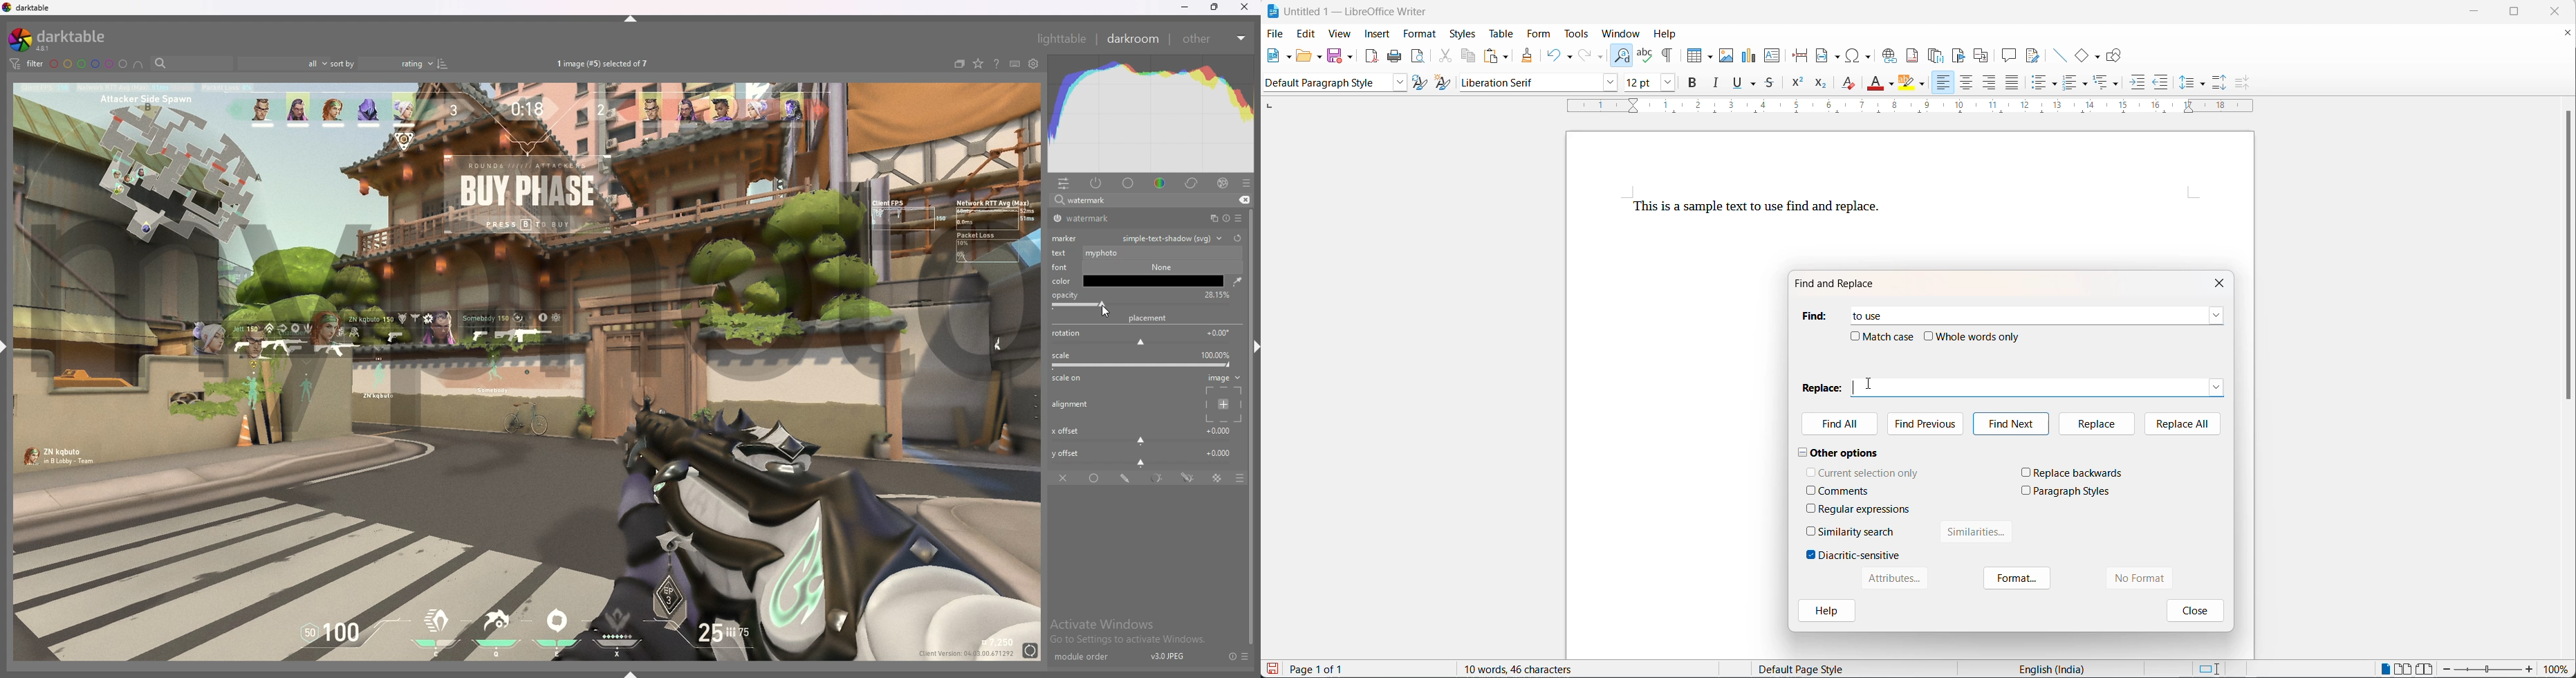 The height and width of the screenshot is (700, 2576). I want to click on strike through, so click(1772, 84).